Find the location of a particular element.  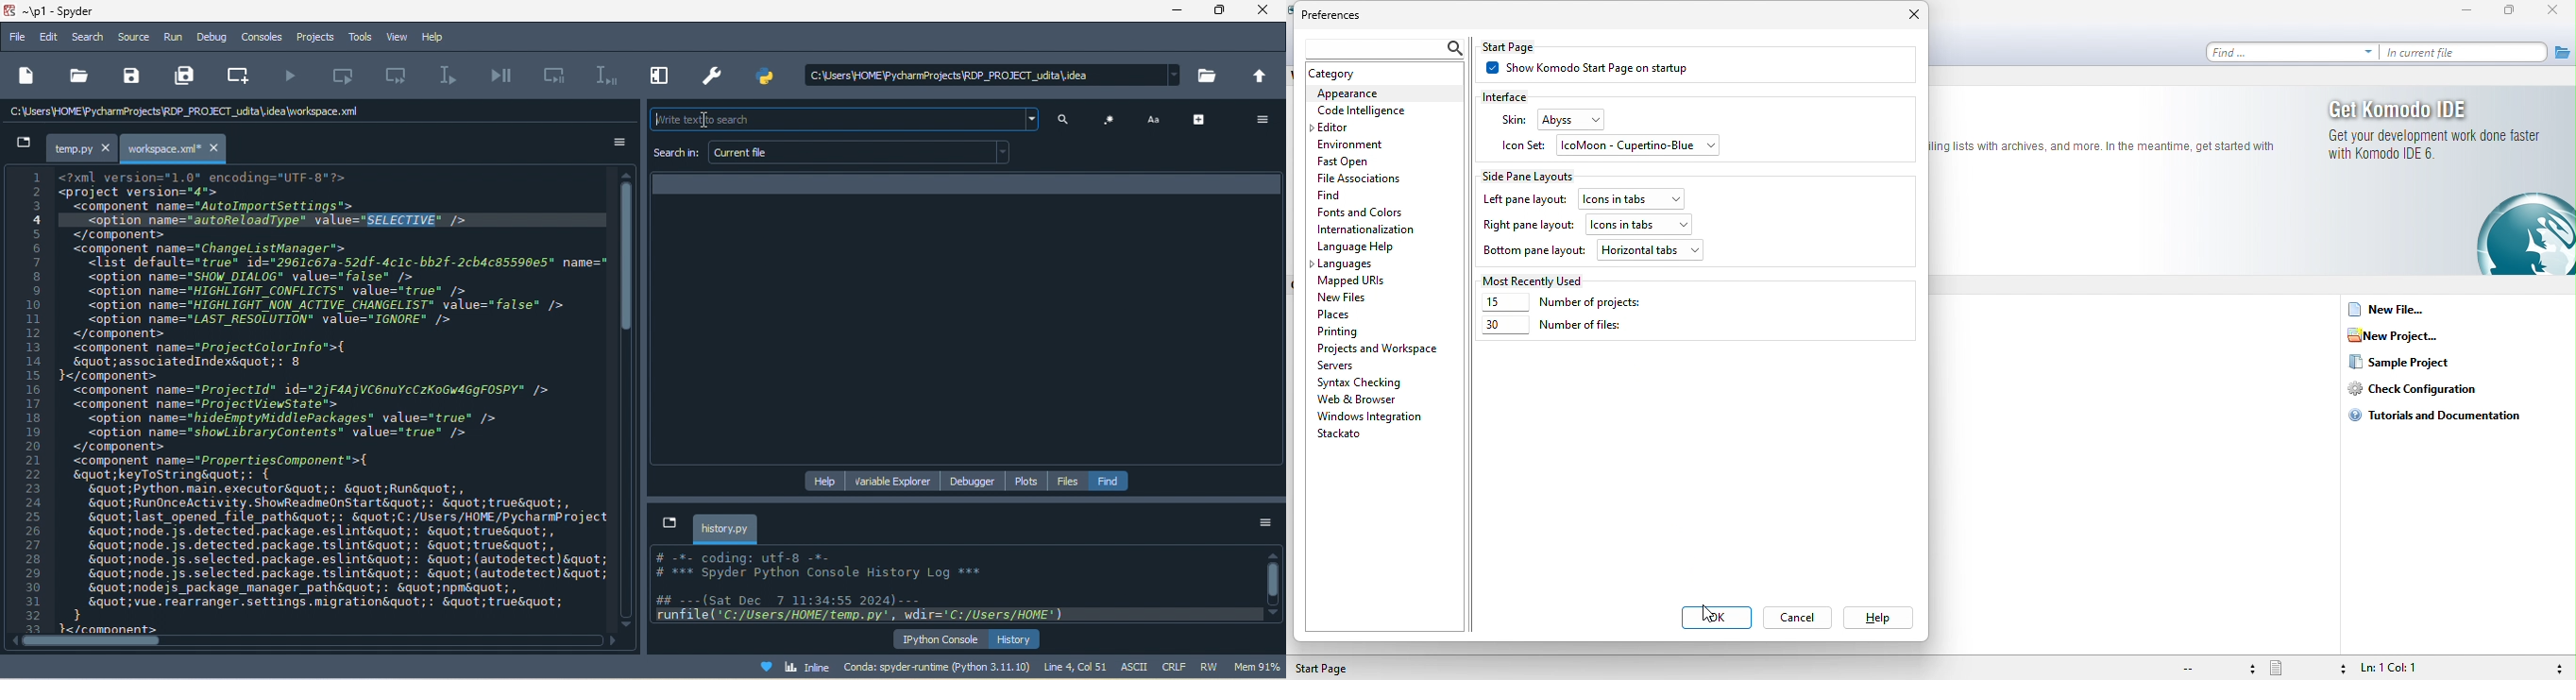

ascii is located at coordinates (1137, 667).